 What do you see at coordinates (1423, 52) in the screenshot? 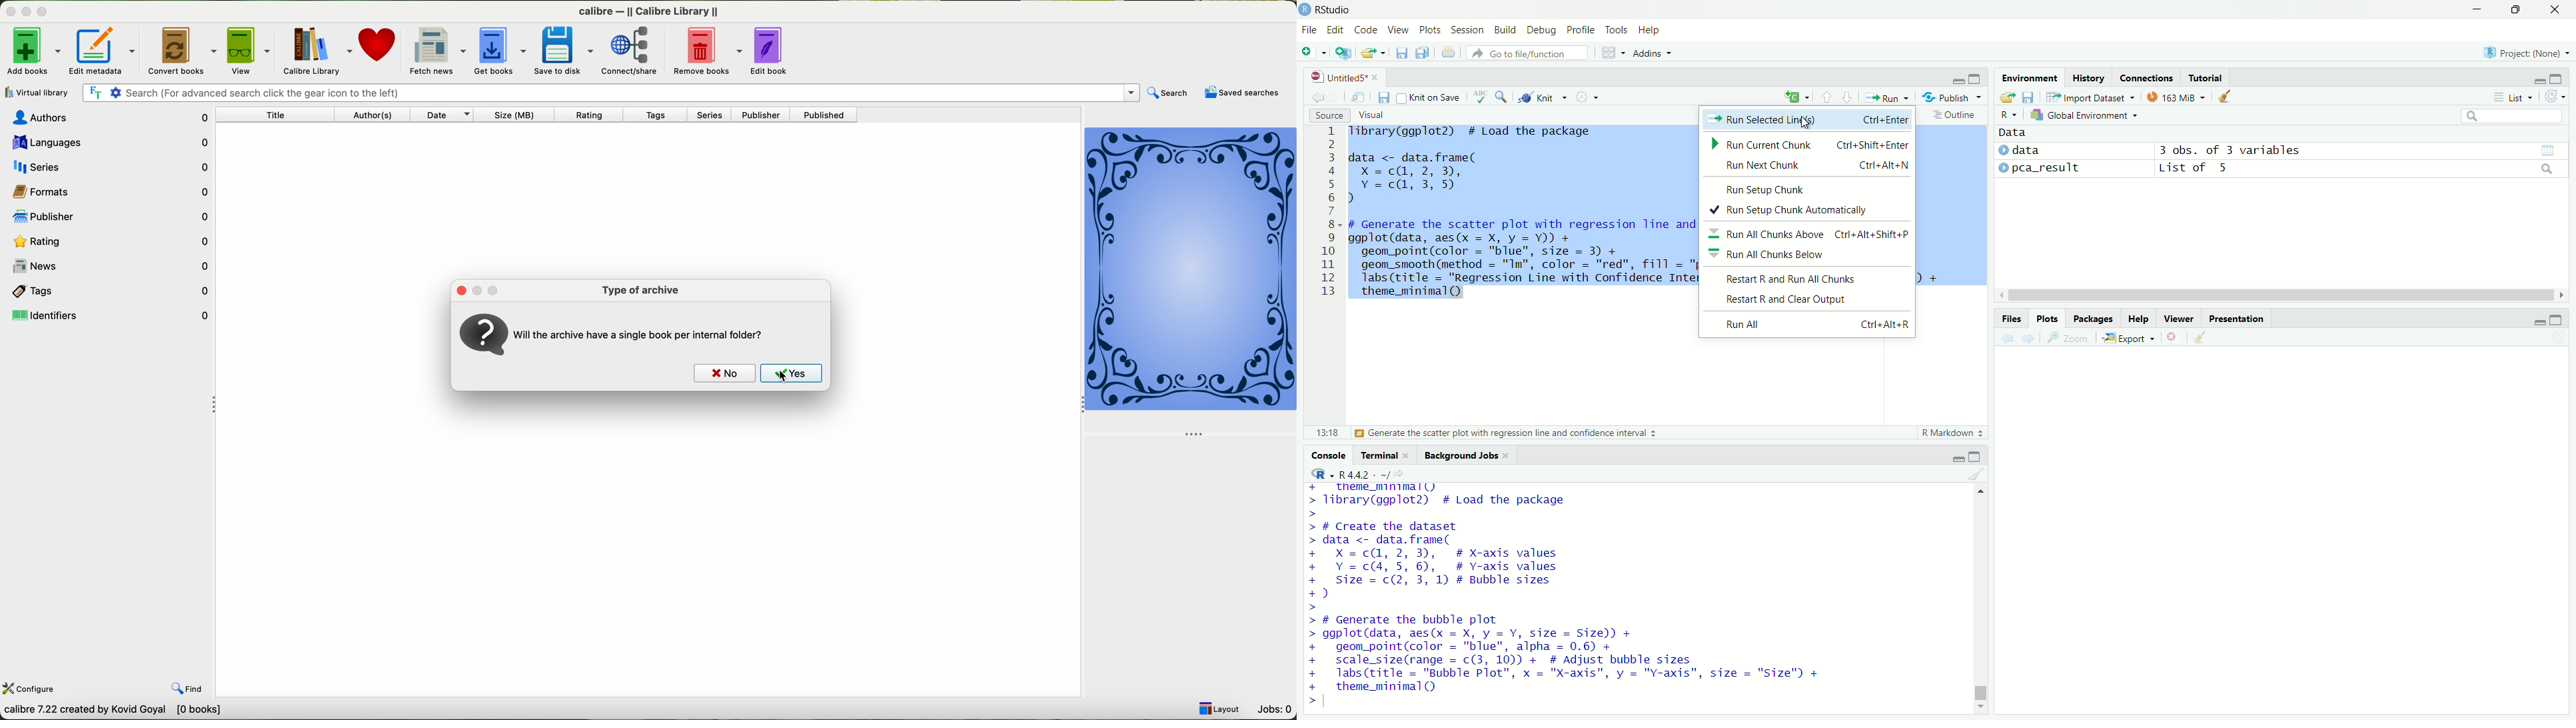
I see `Save all open documents` at bounding box center [1423, 52].